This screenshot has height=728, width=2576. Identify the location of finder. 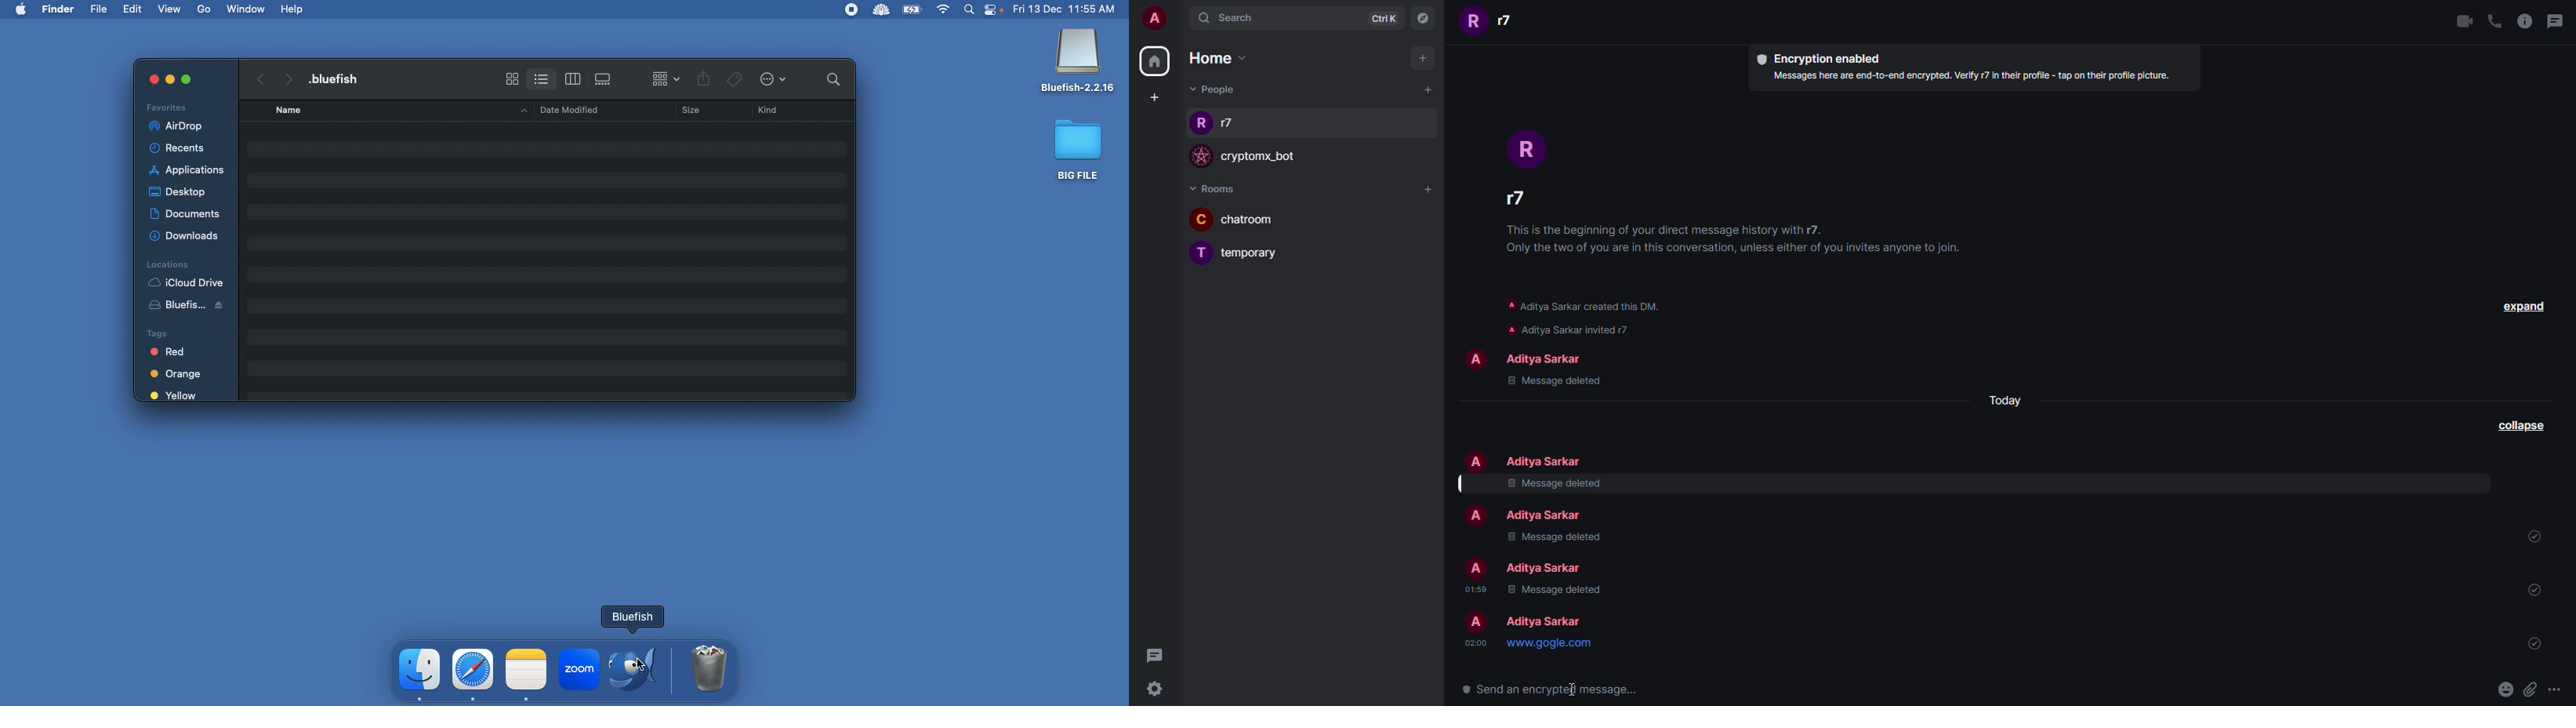
(421, 670).